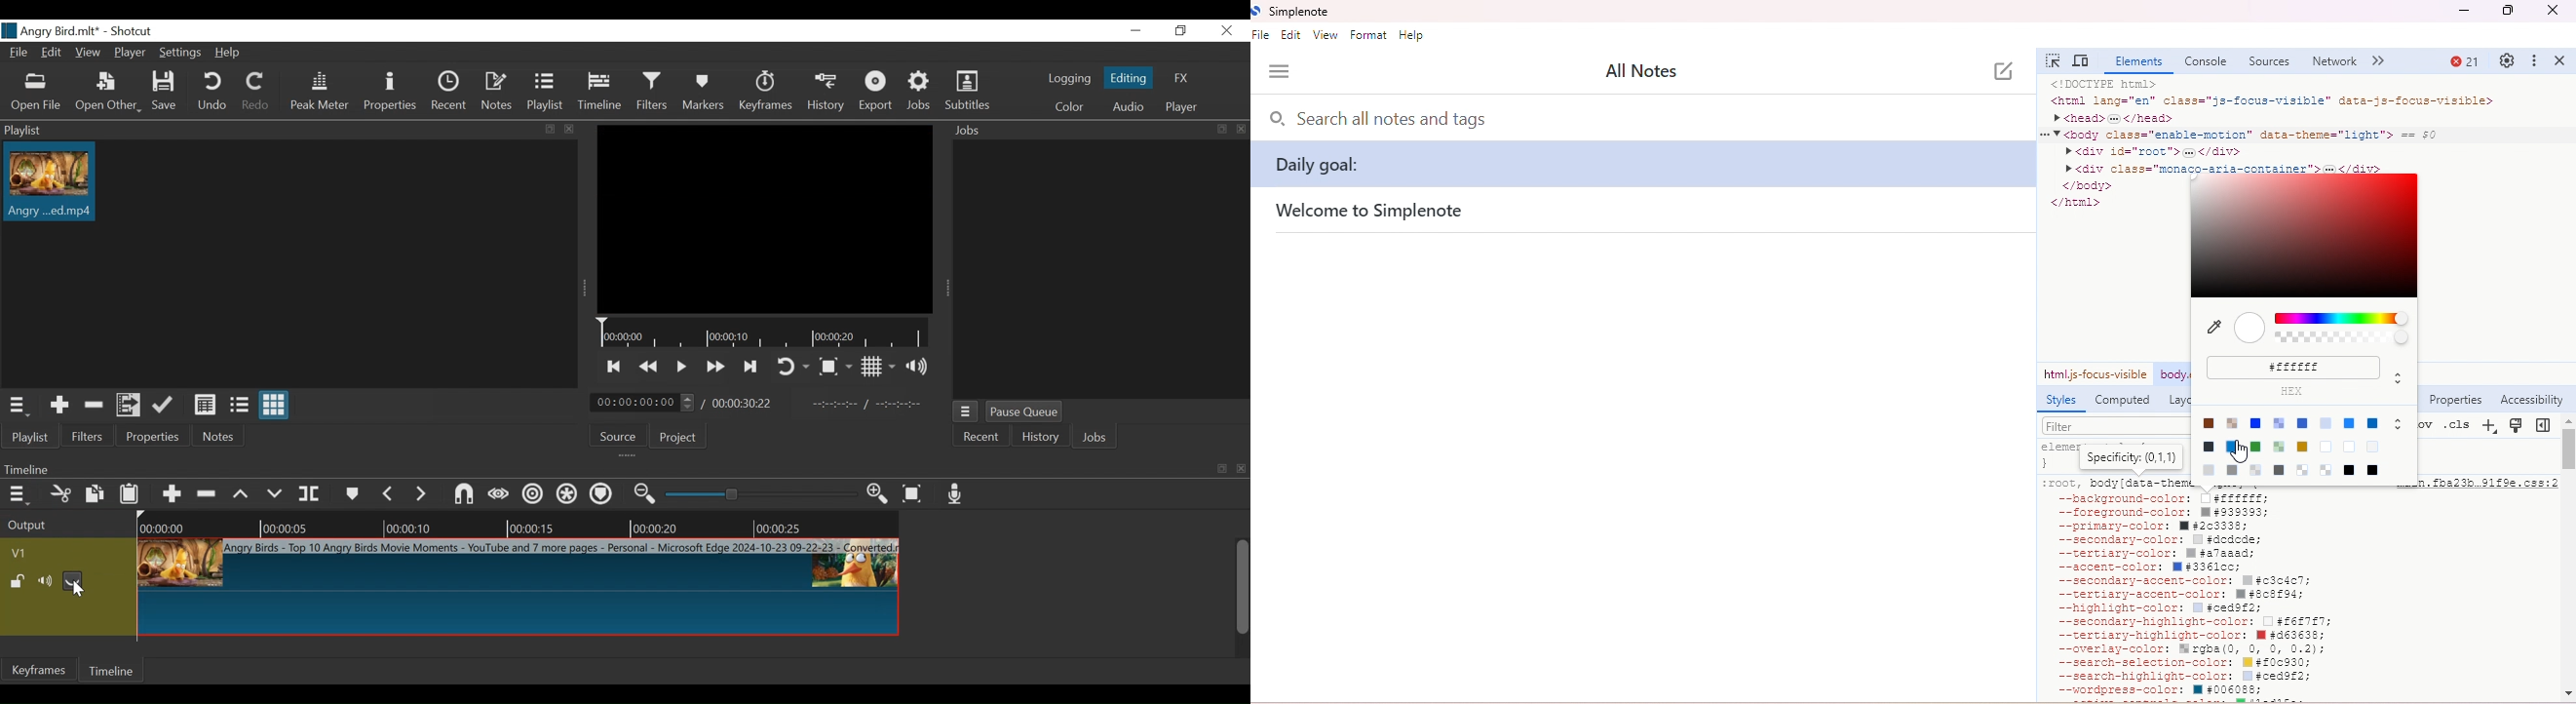  I want to click on color options, so click(2302, 448).